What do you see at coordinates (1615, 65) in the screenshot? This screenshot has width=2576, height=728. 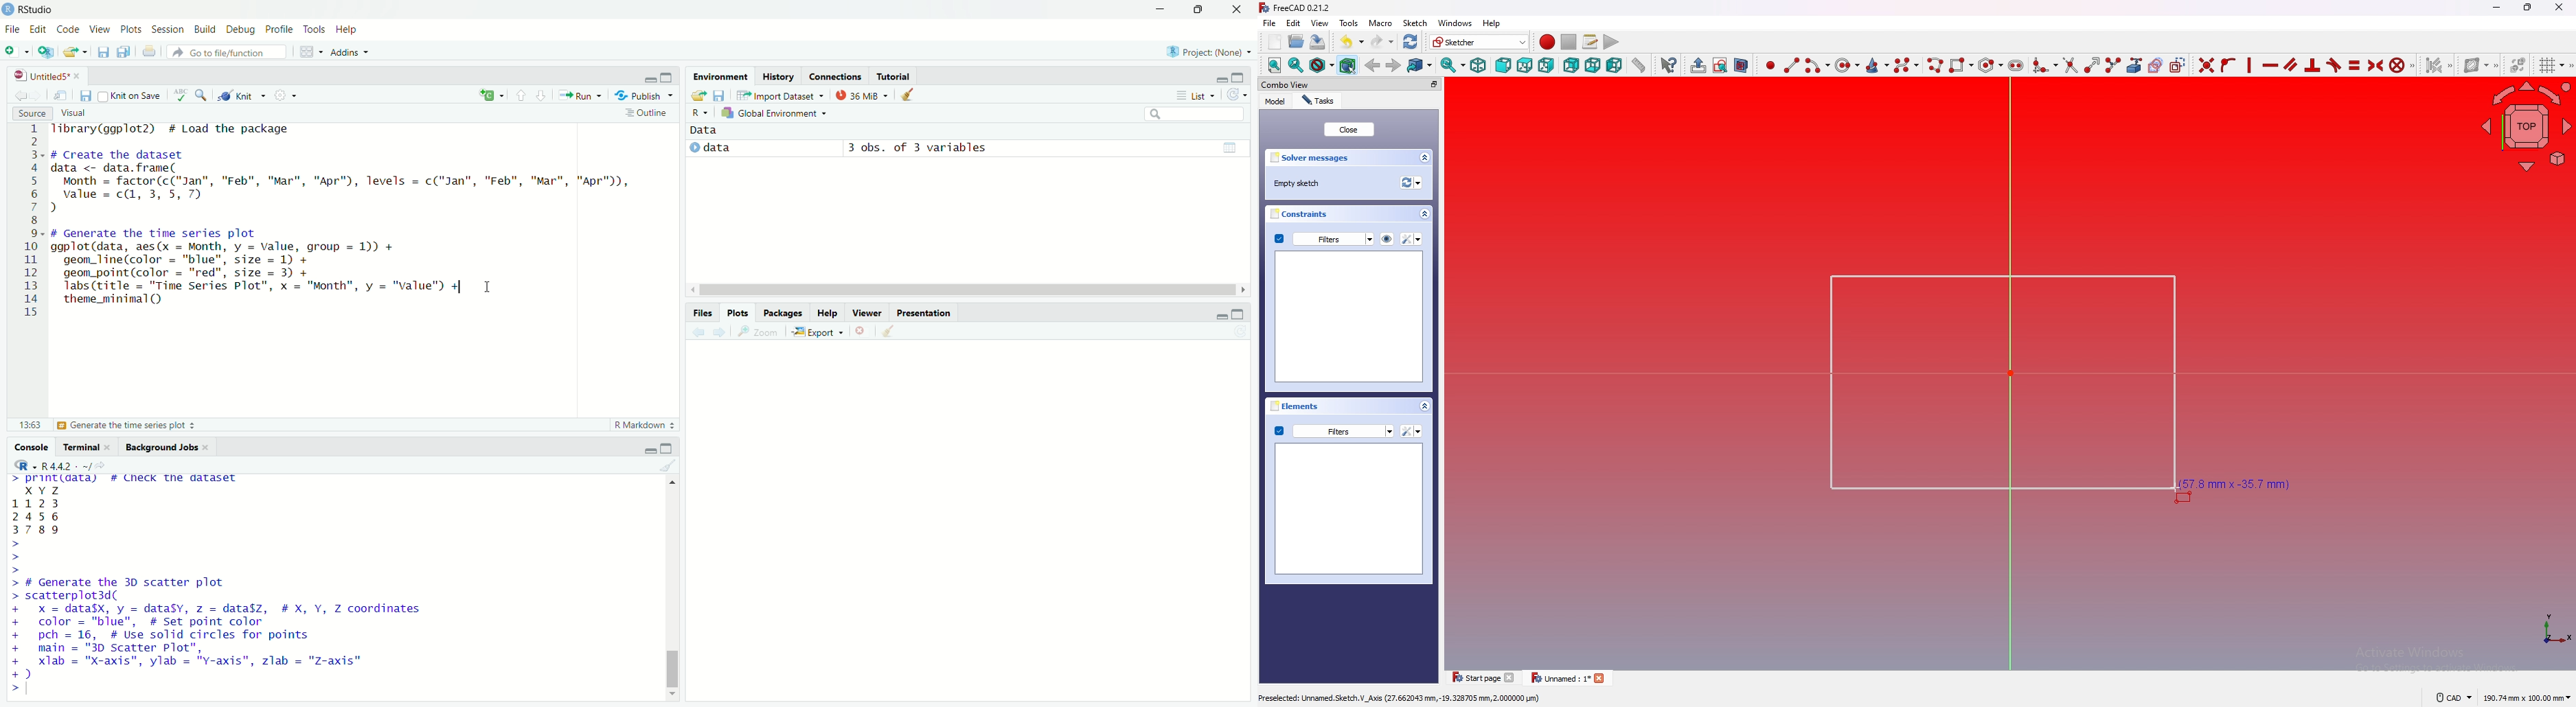 I see `left` at bounding box center [1615, 65].